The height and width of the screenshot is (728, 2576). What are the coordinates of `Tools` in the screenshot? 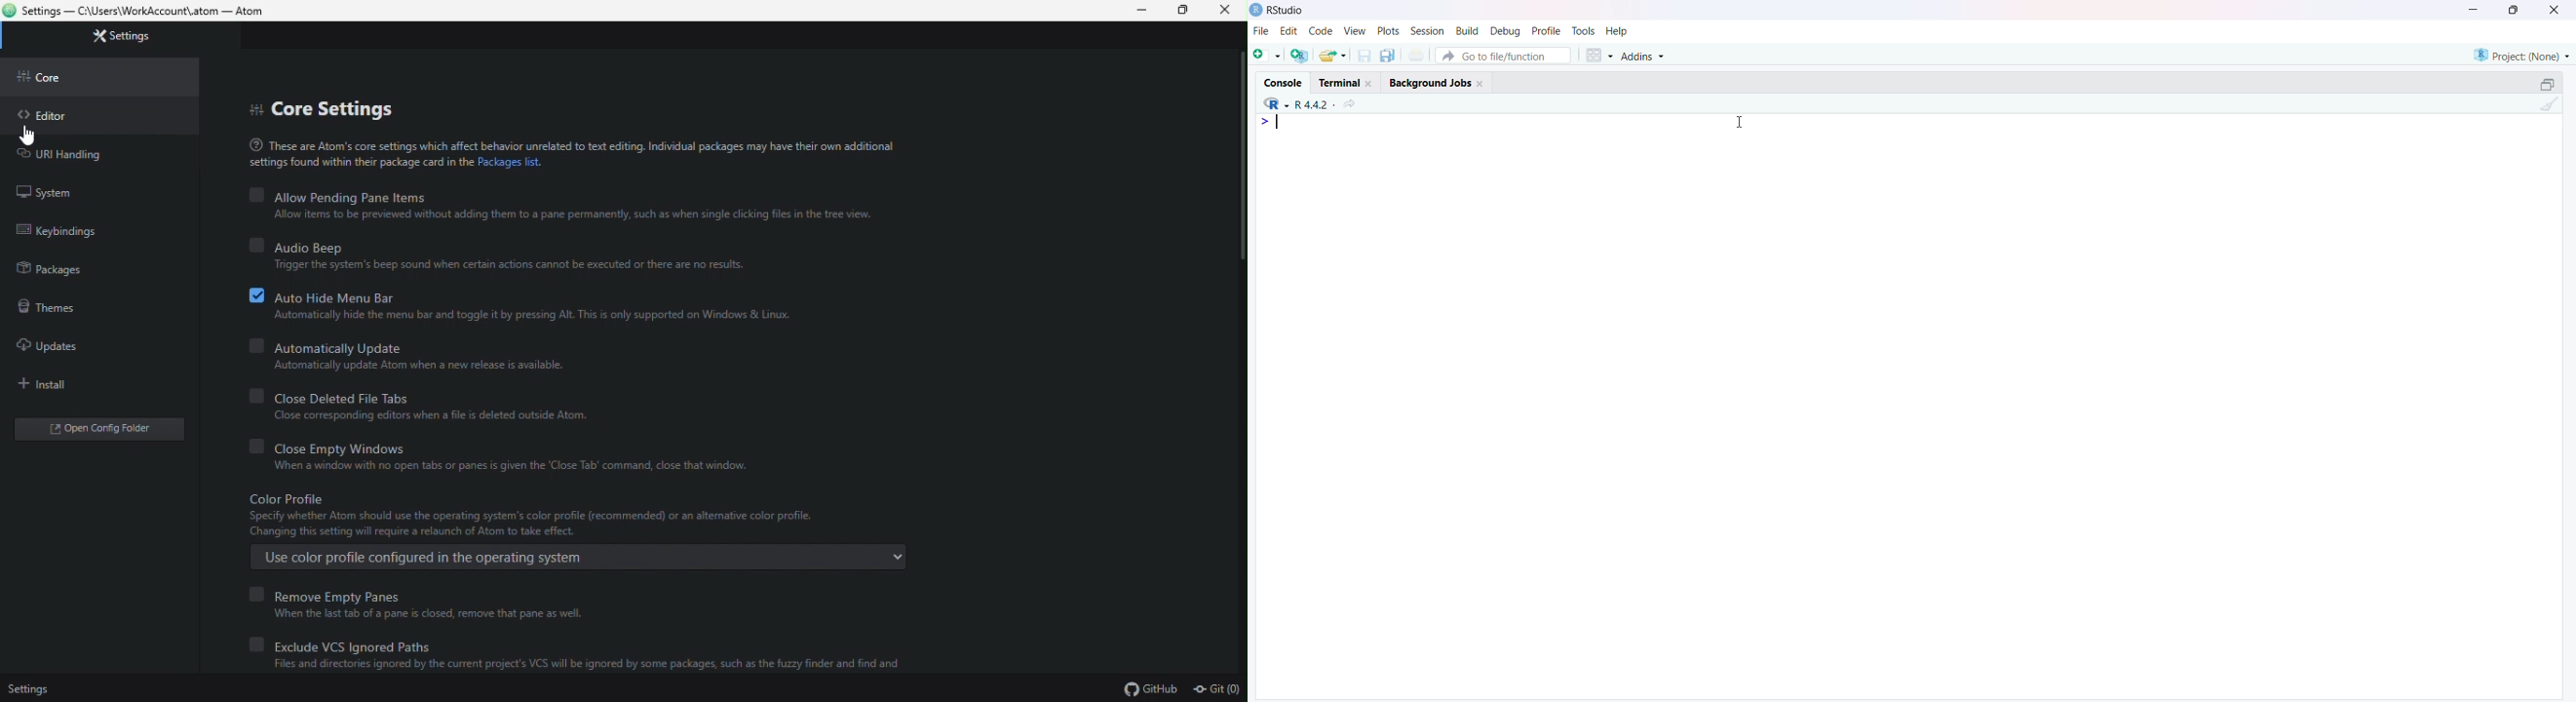 It's located at (1584, 30).